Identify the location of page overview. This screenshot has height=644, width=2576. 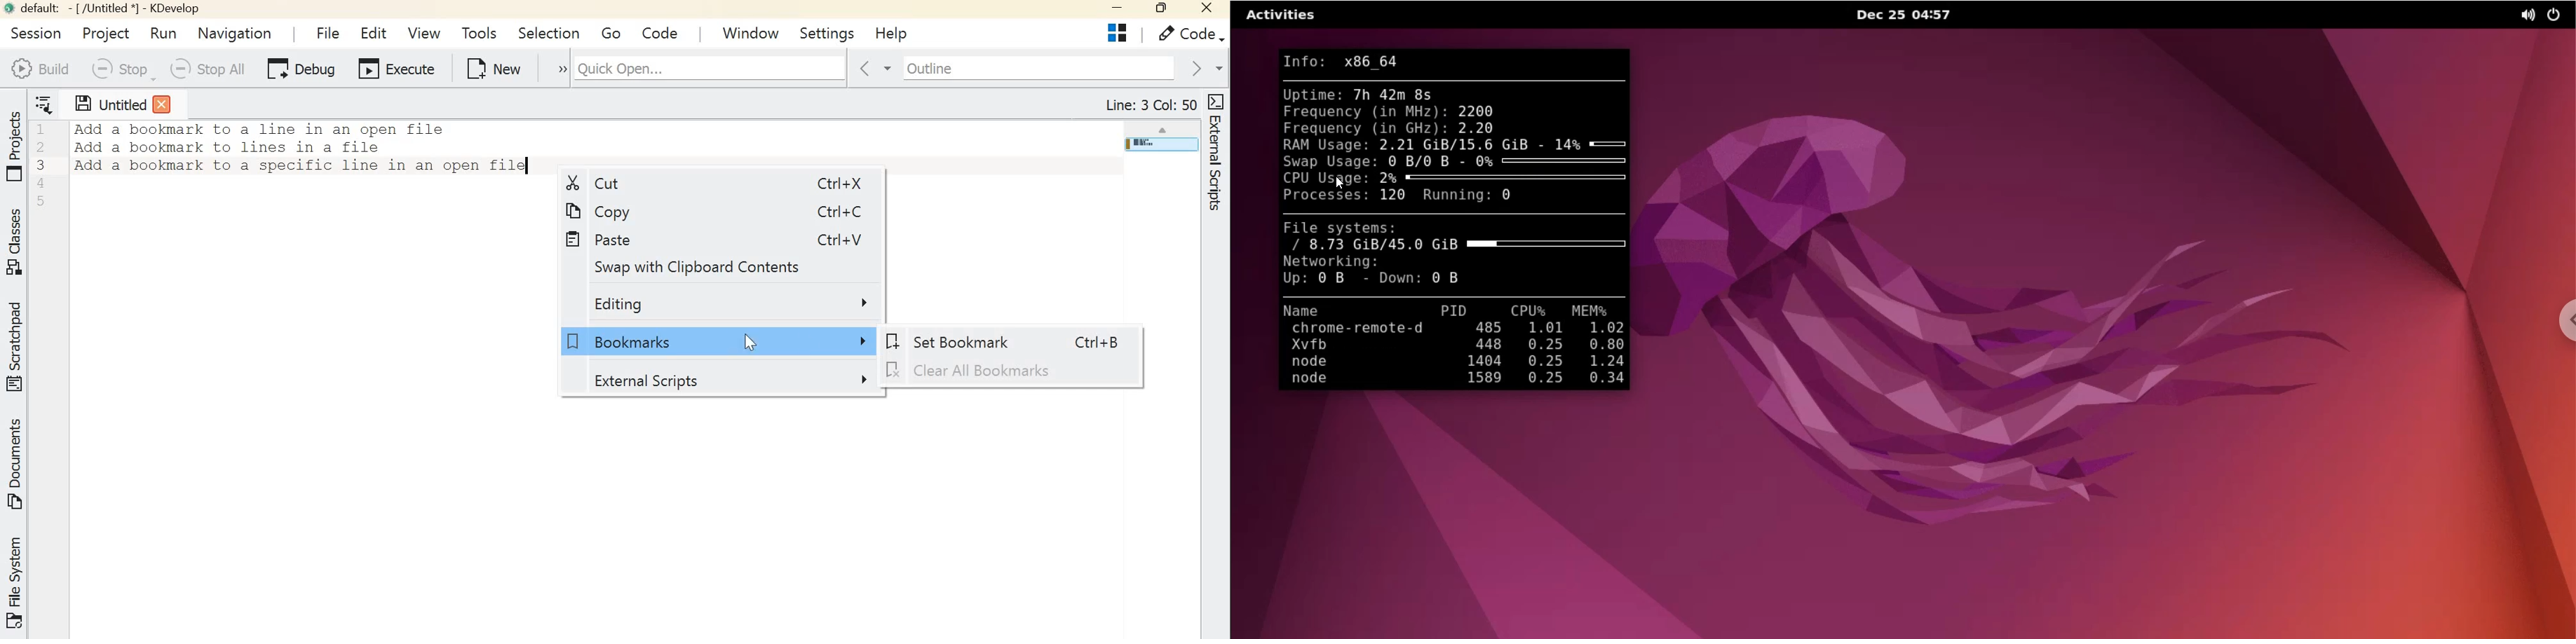
(1160, 144).